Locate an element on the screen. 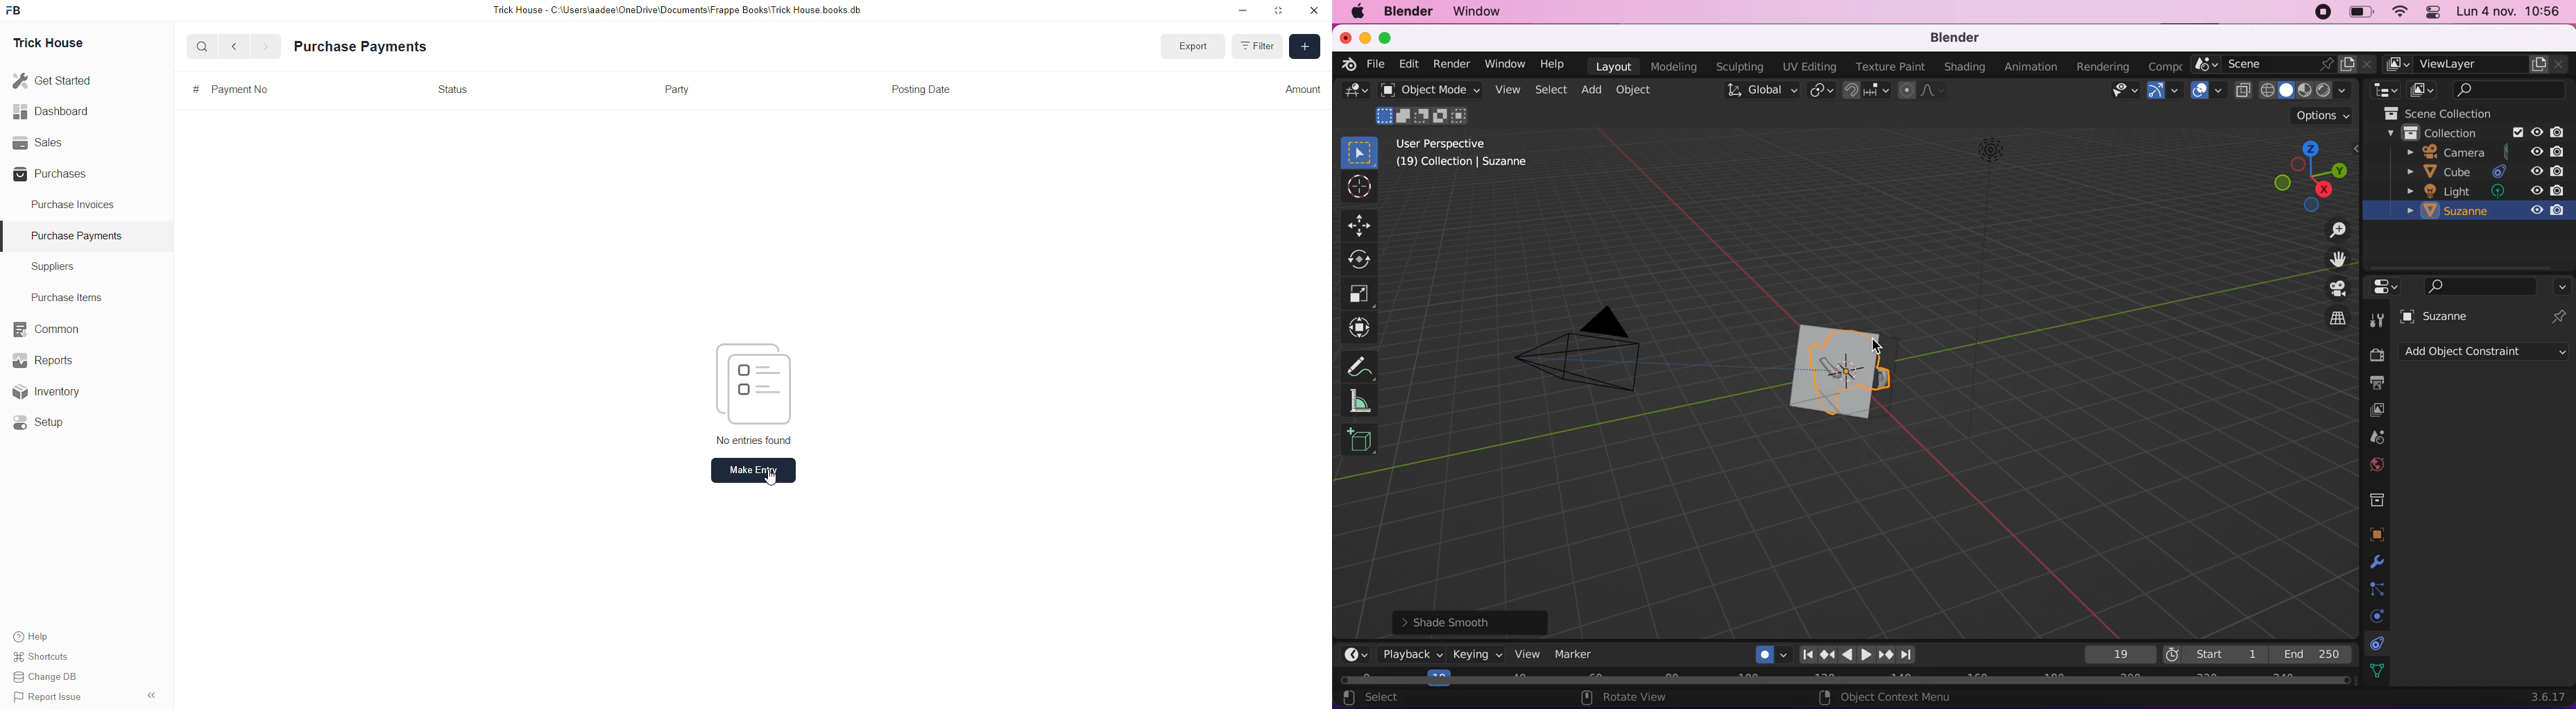  uv editing is located at coordinates (1810, 66).